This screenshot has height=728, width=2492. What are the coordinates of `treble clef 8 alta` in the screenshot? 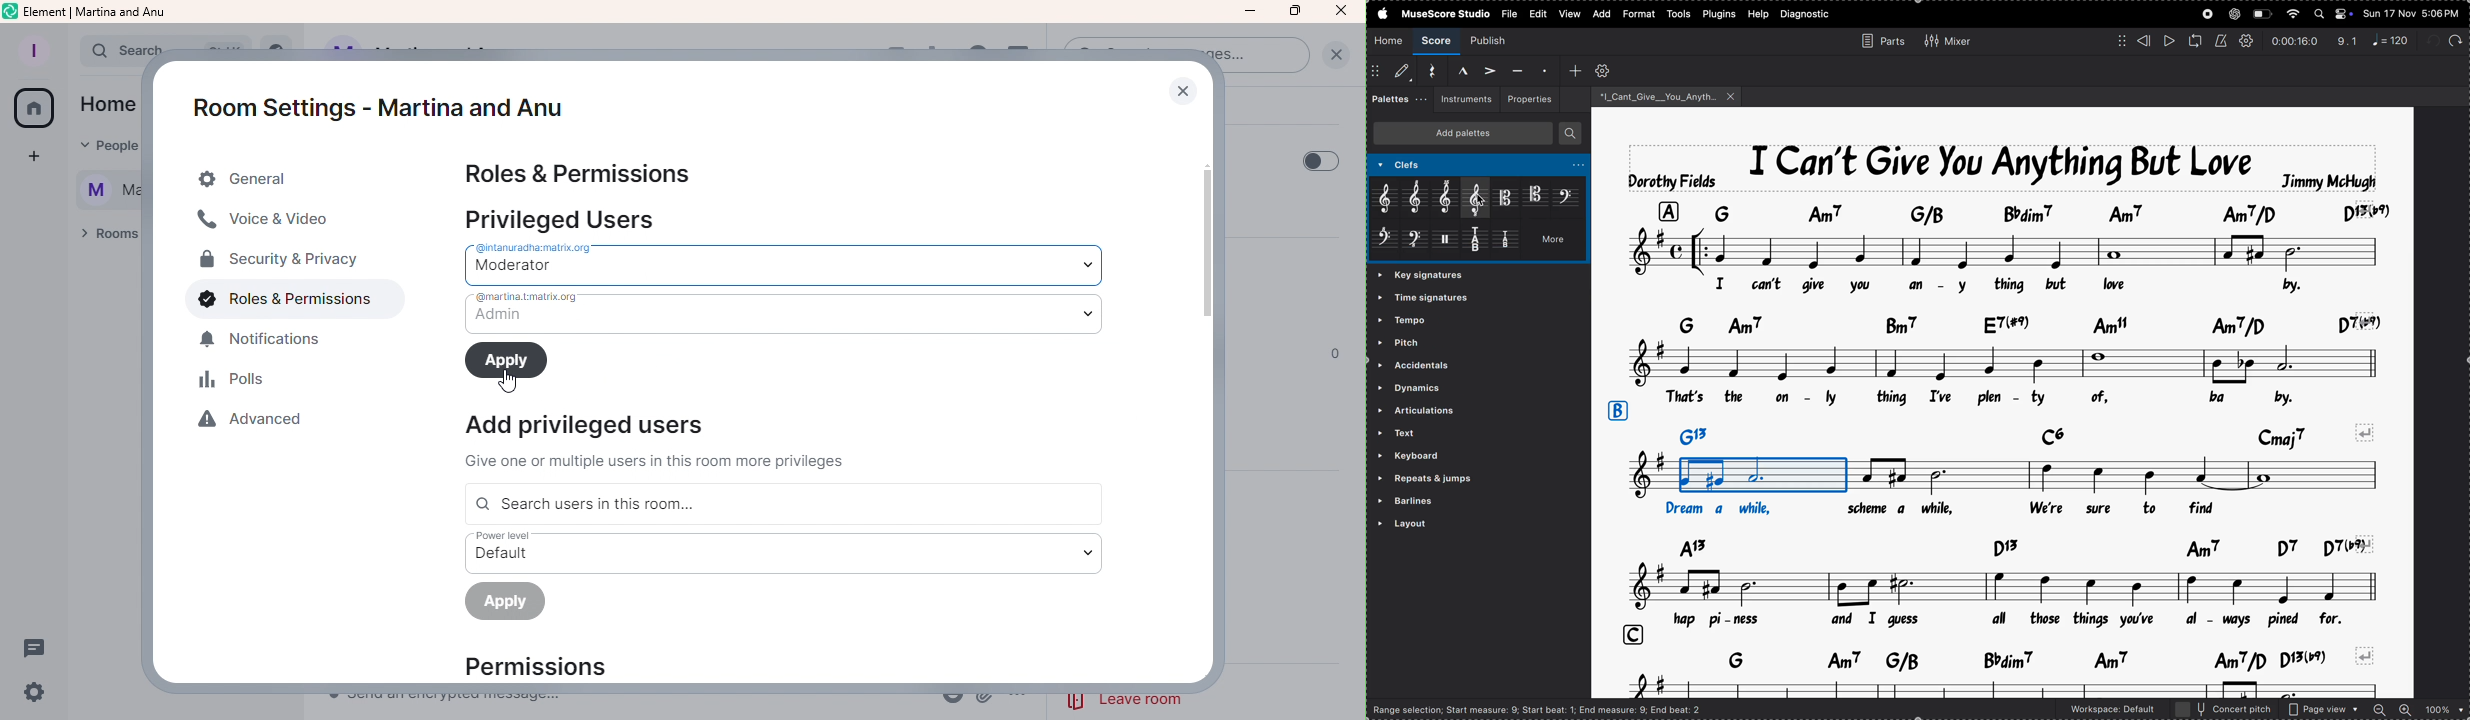 It's located at (1419, 197).